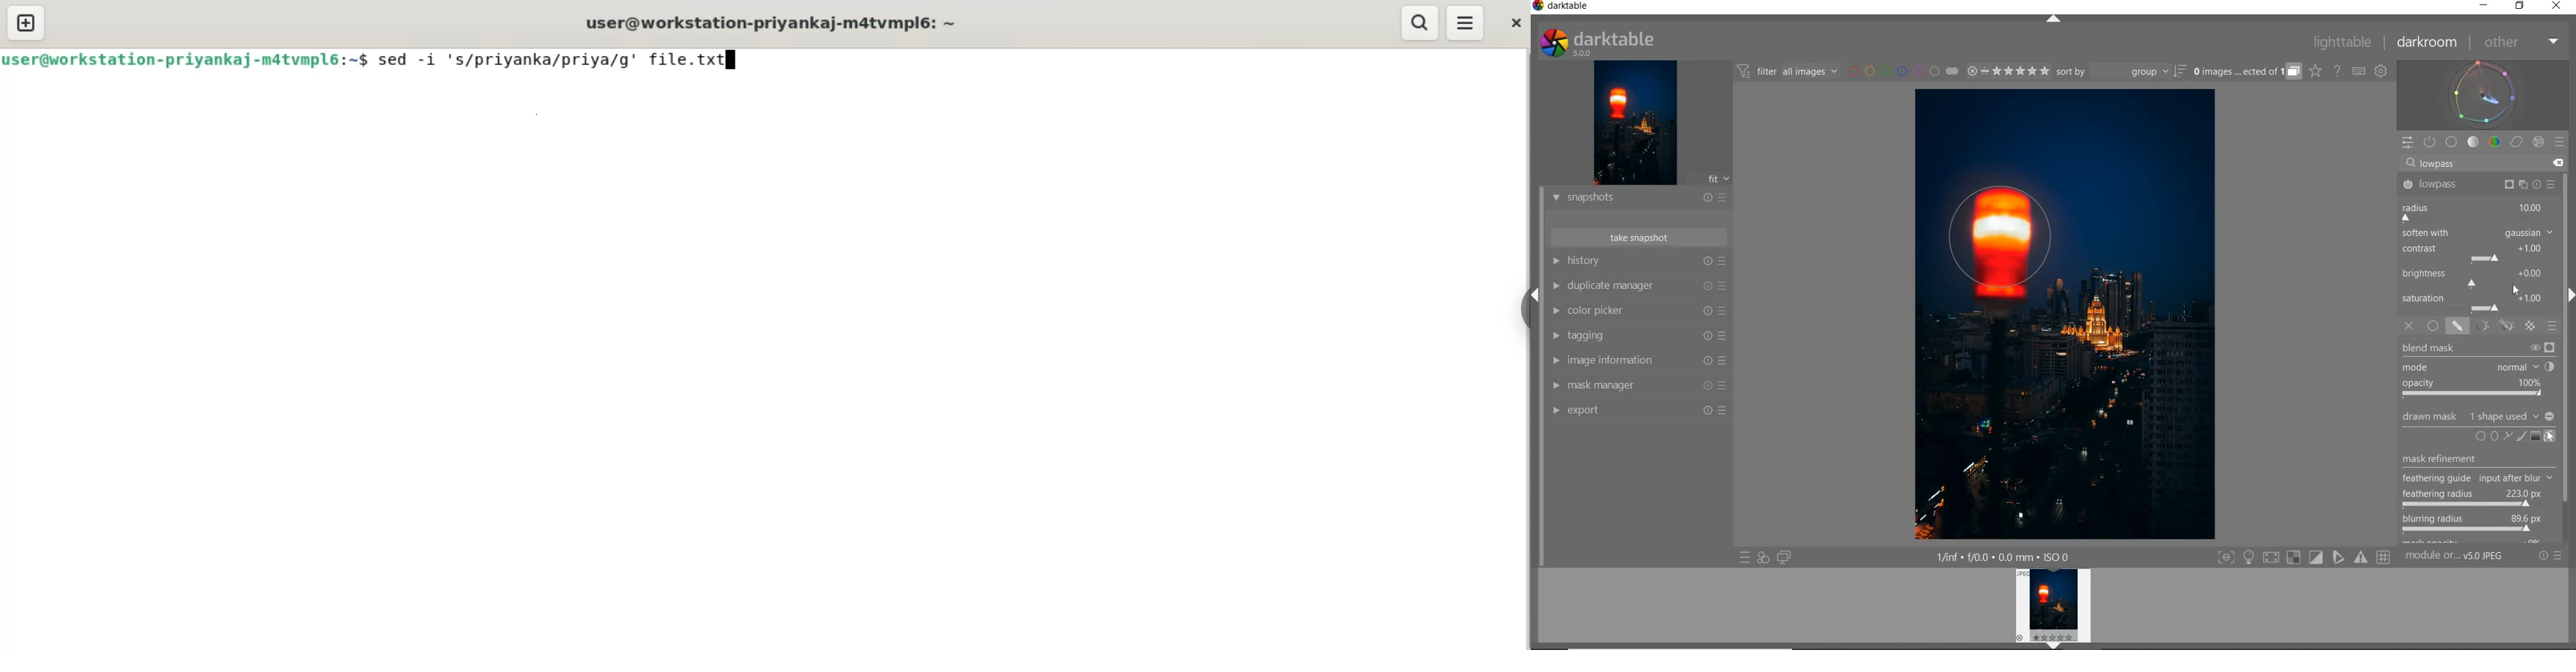 The height and width of the screenshot is (672, 2576). I want to click on CURSOR, so click(2517, 291).